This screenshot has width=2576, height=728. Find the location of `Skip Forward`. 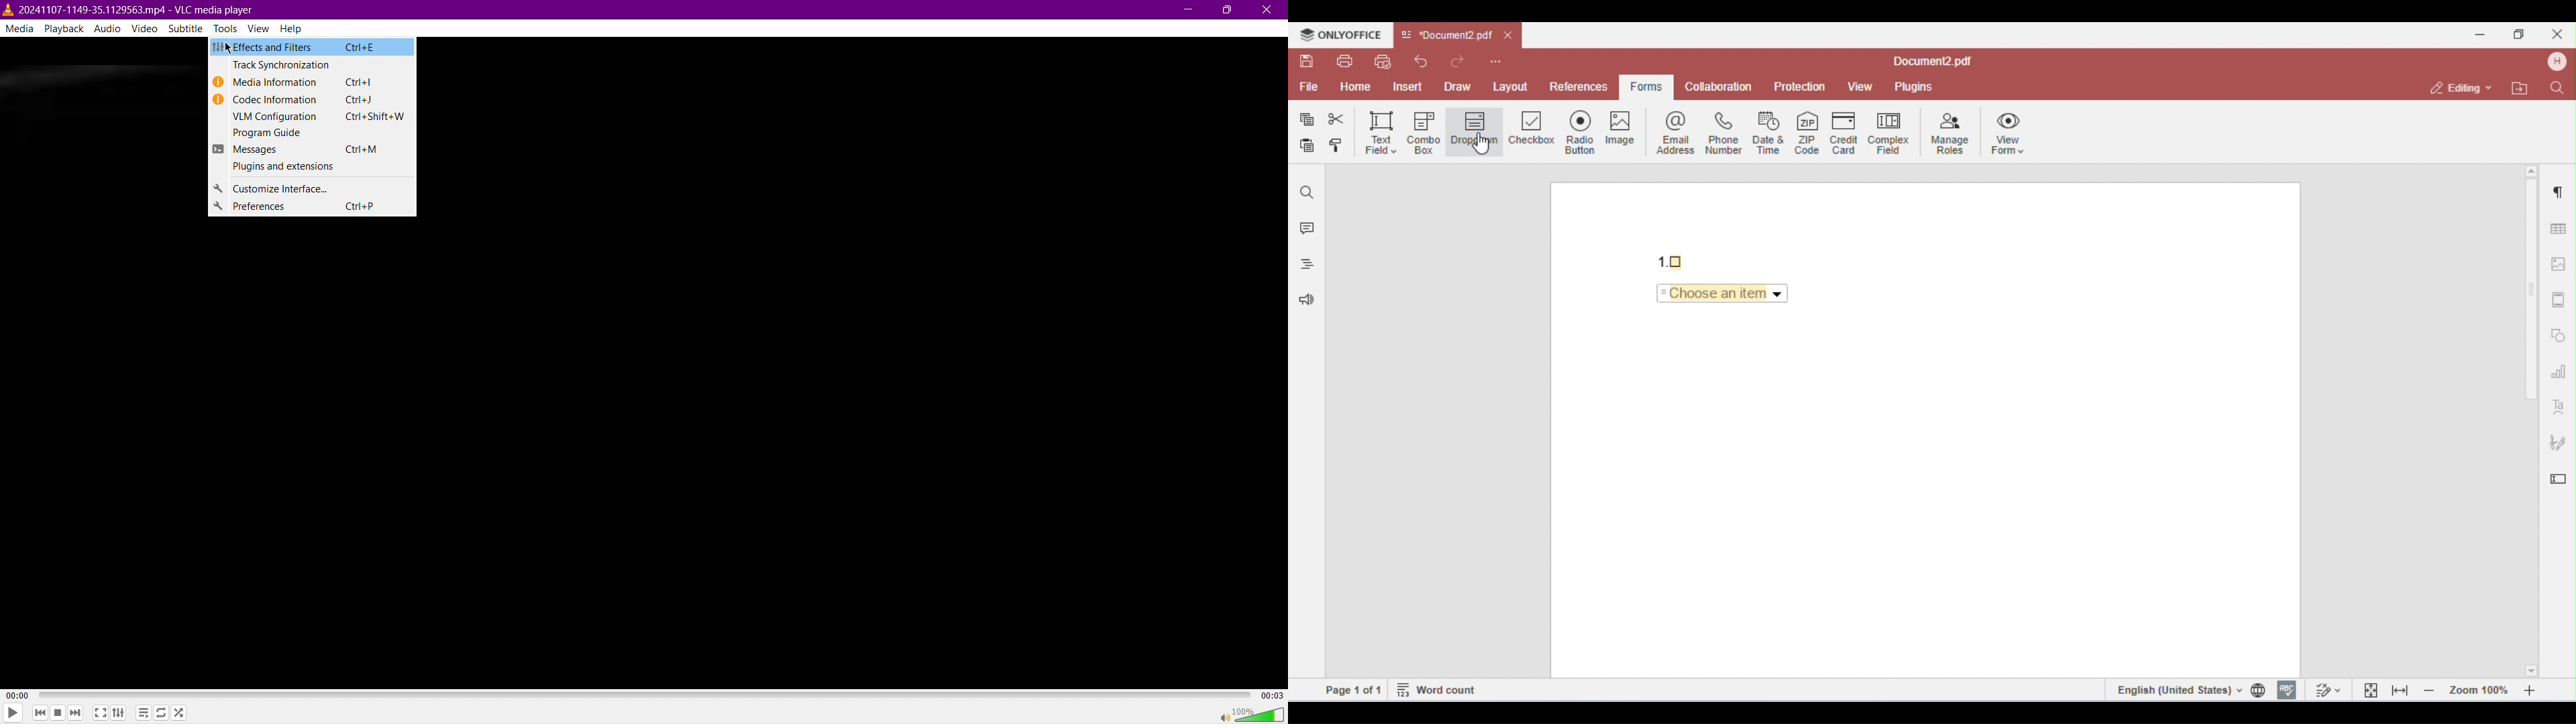

Skip Forward is located at coordinates (76, 714).